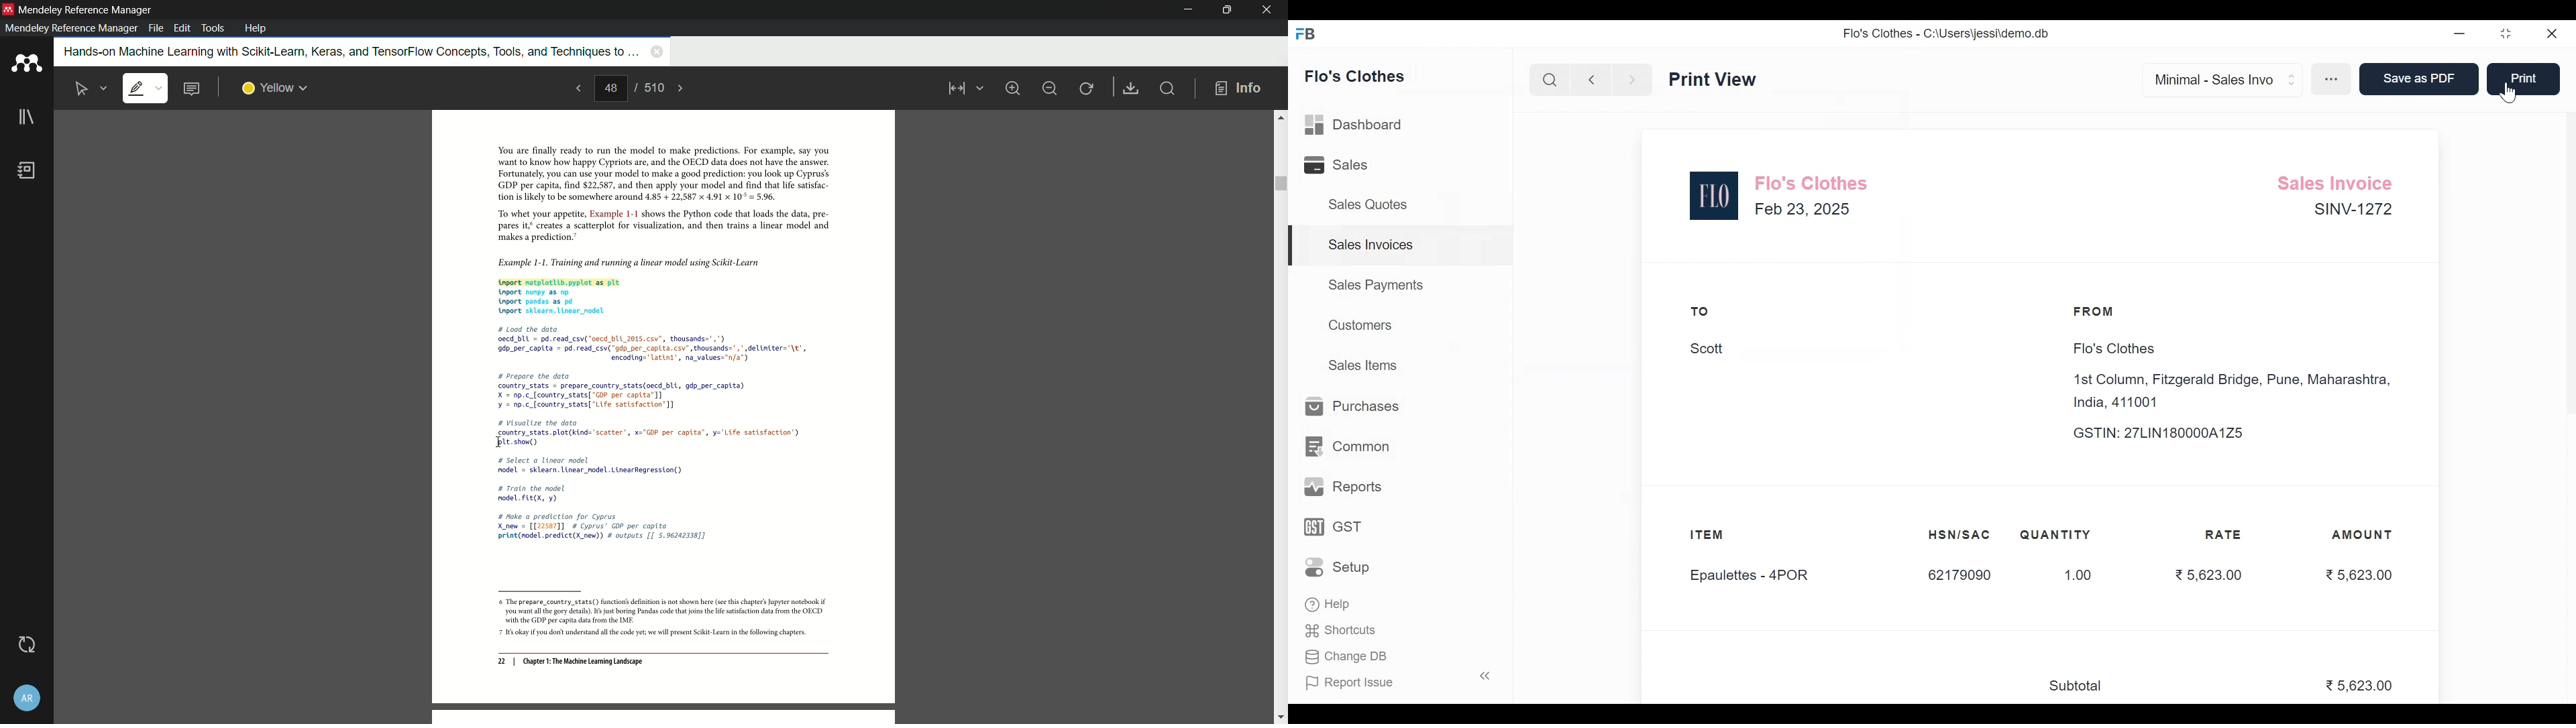 The image size is (2576, 728). I want to click on More, so click(2333, 80).